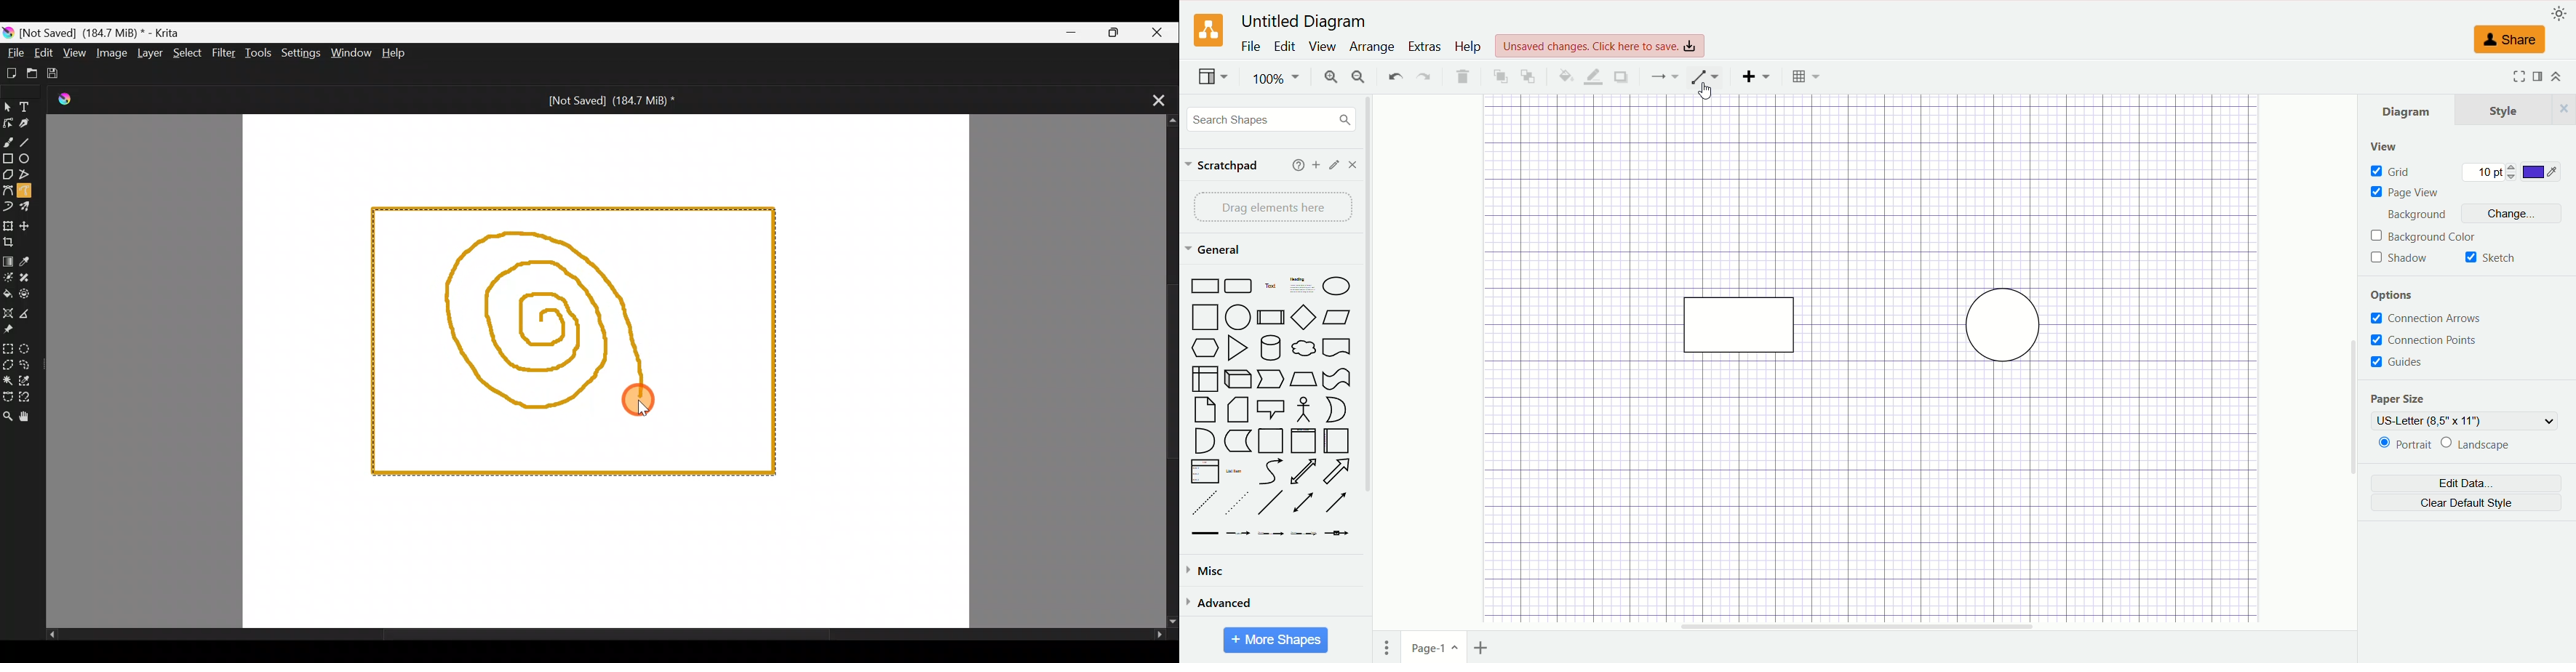 Image resolution: width=2576 pixels, height=672 pixels. Describe the element at coordinates (1206, 286) in the screenshot. I see `Rectangle` at that location.